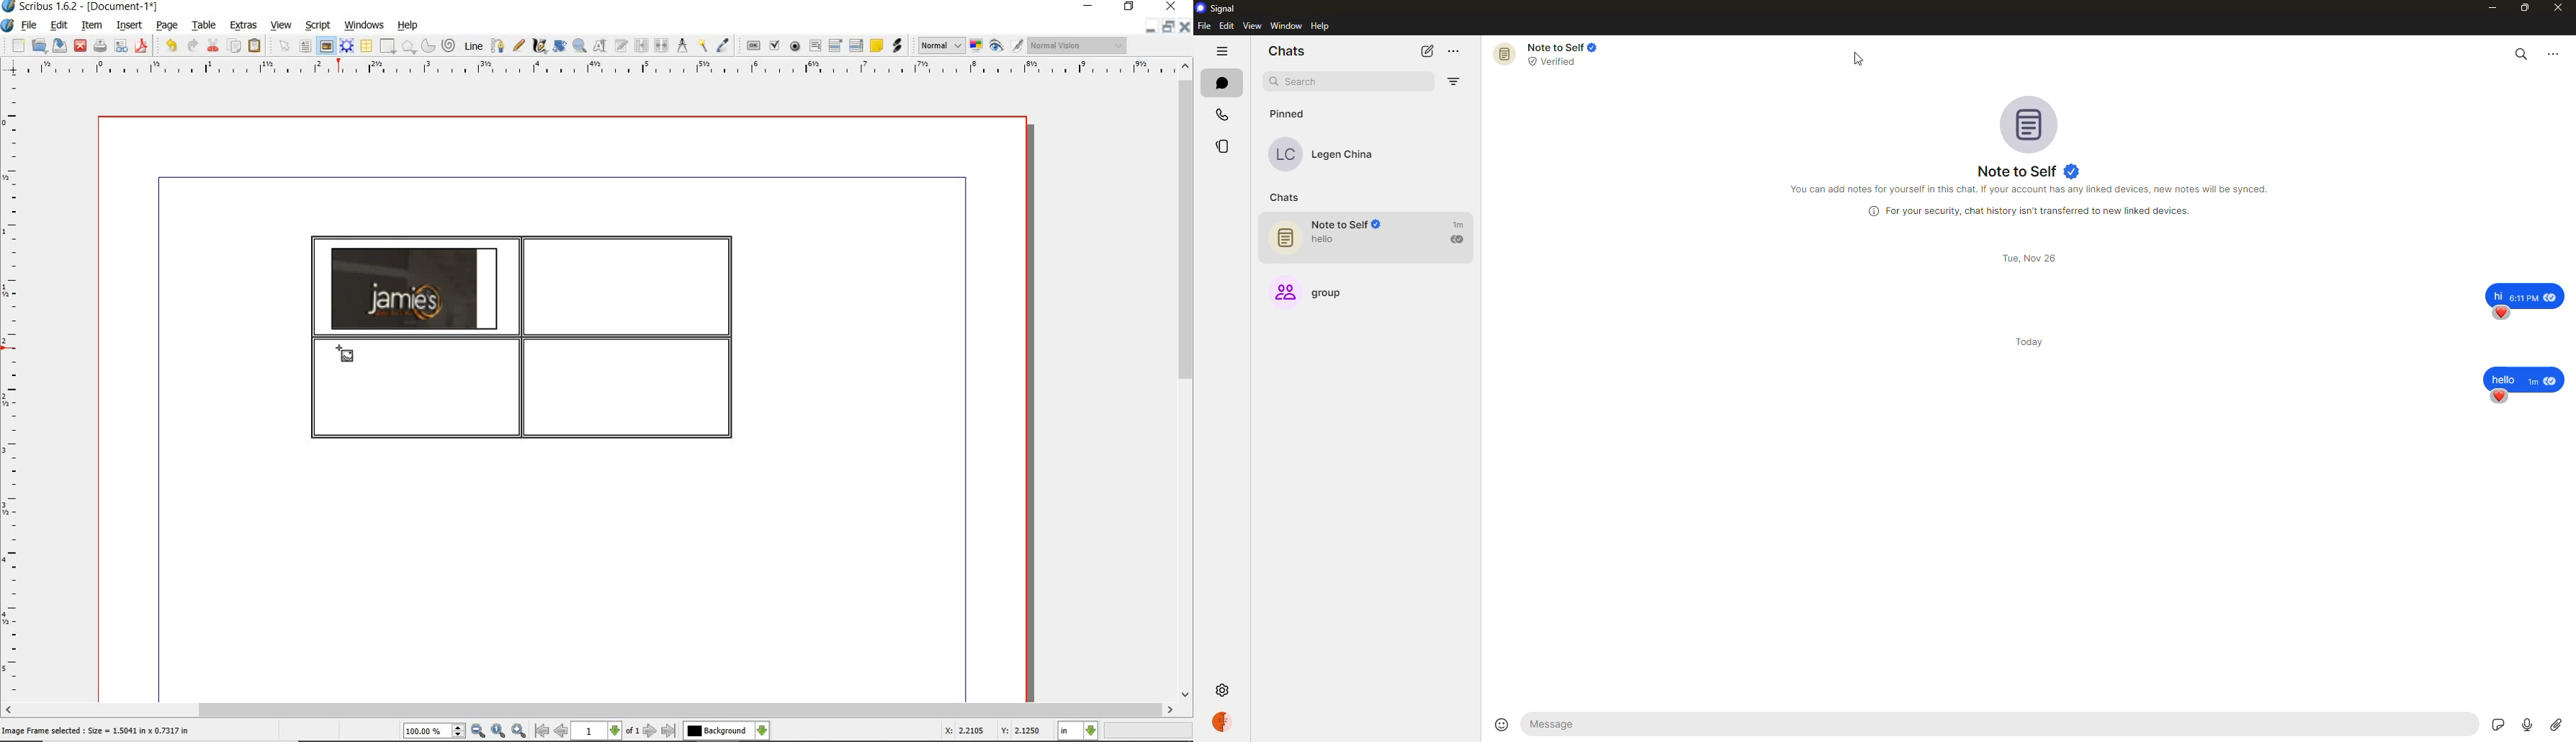 This screenshot has width=2576, height=756. Describe the element at coordinates (1221, 691) in the screenshot. I see `settings` at that location.